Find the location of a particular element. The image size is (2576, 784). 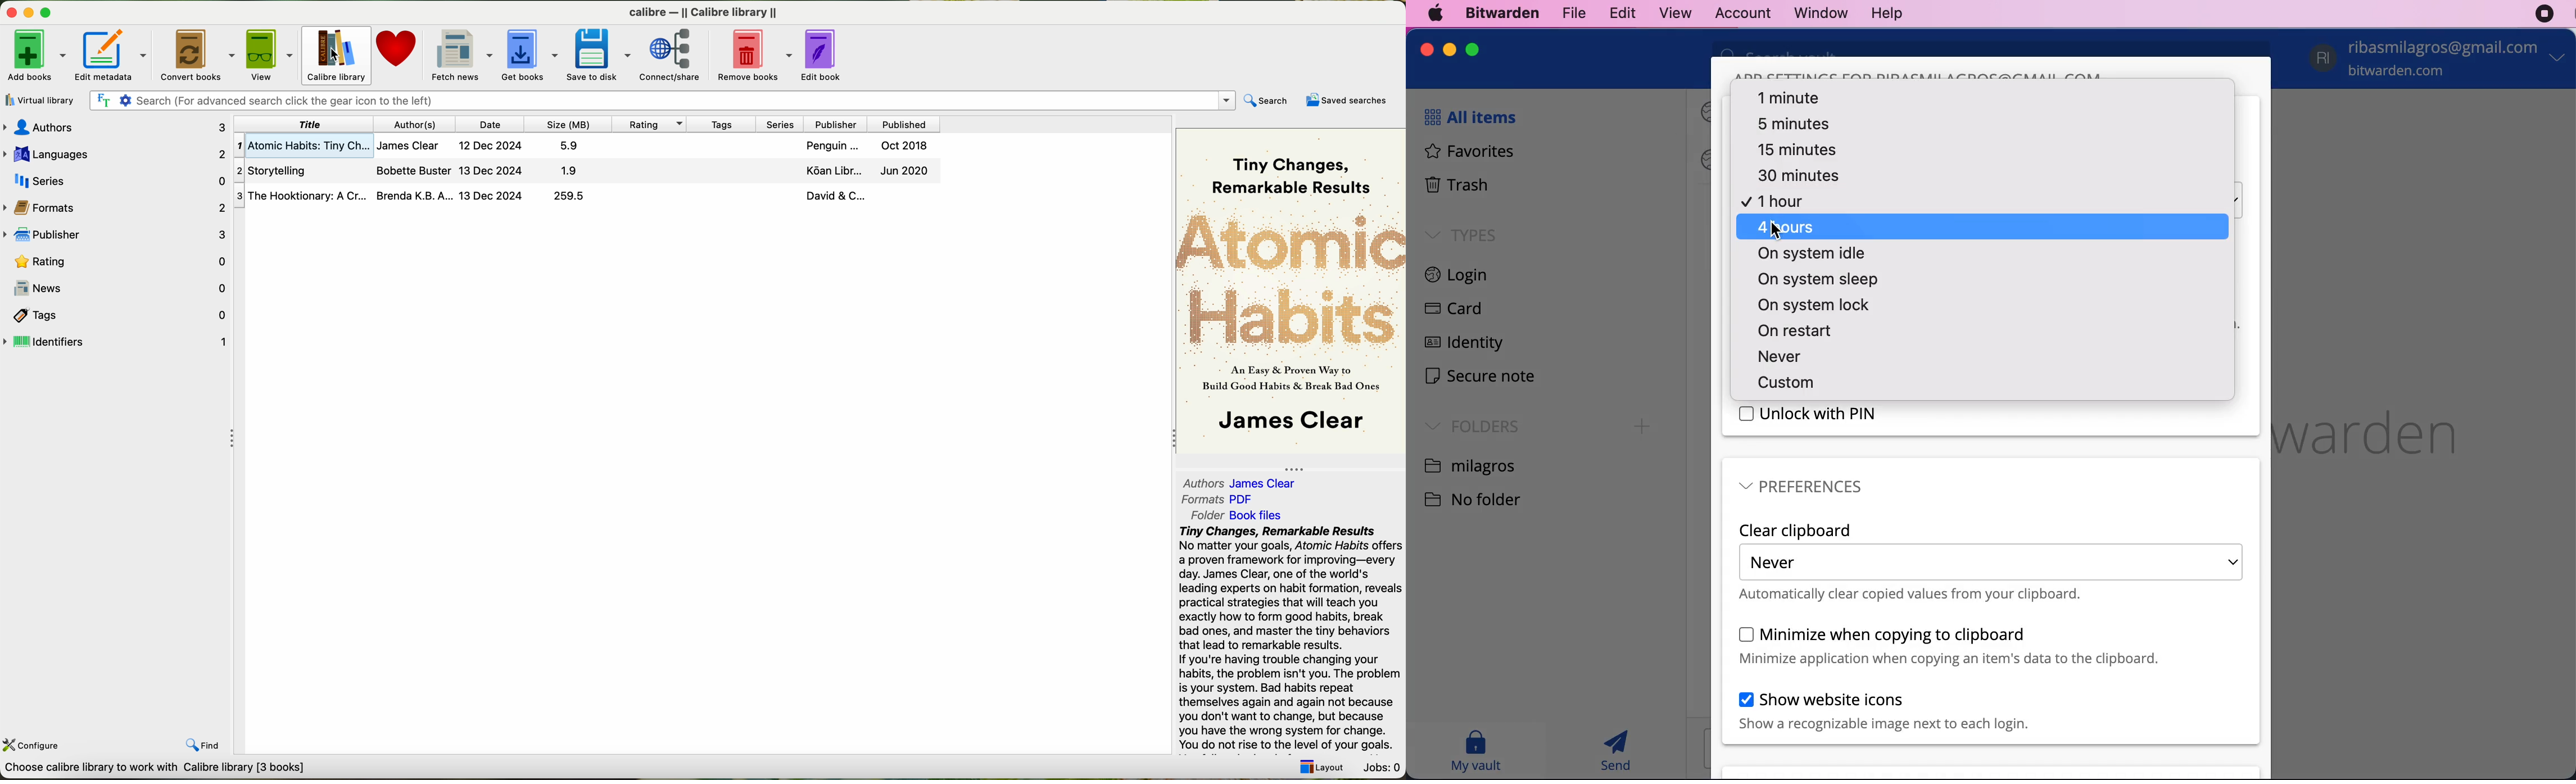

Cursor is located at coordinates (1776, 230).